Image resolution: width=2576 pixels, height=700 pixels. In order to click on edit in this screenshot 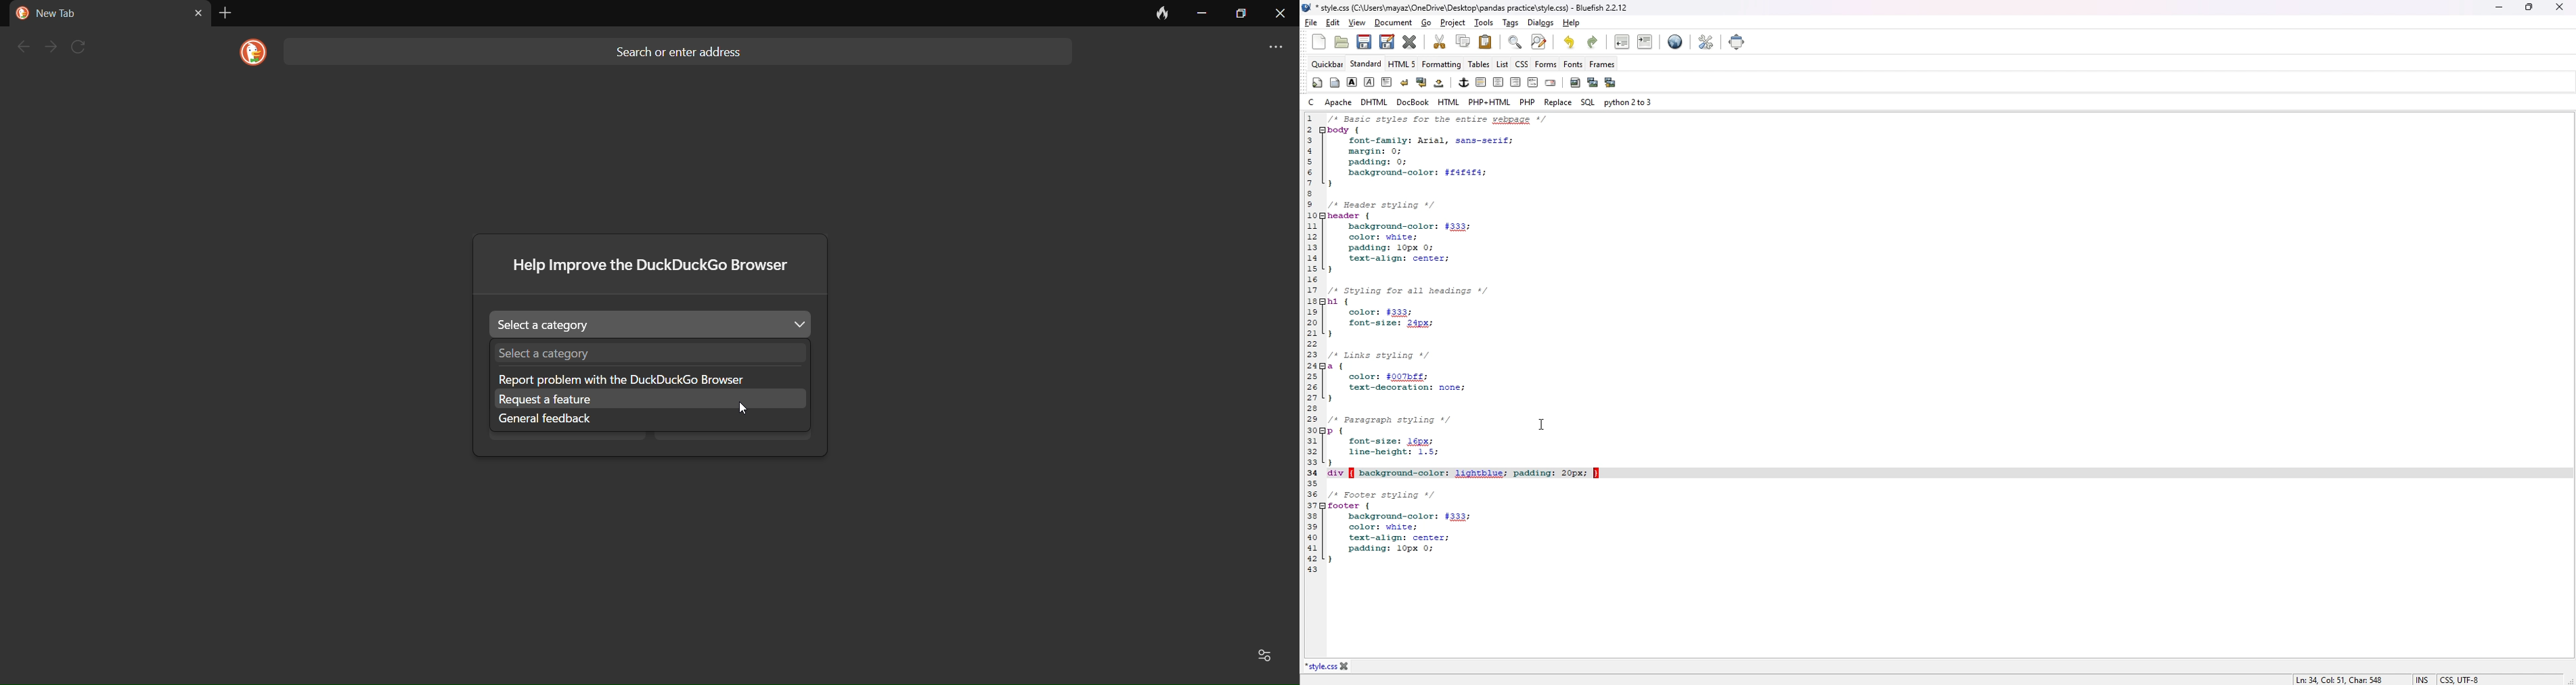, I will do `click(1333, 21)`.